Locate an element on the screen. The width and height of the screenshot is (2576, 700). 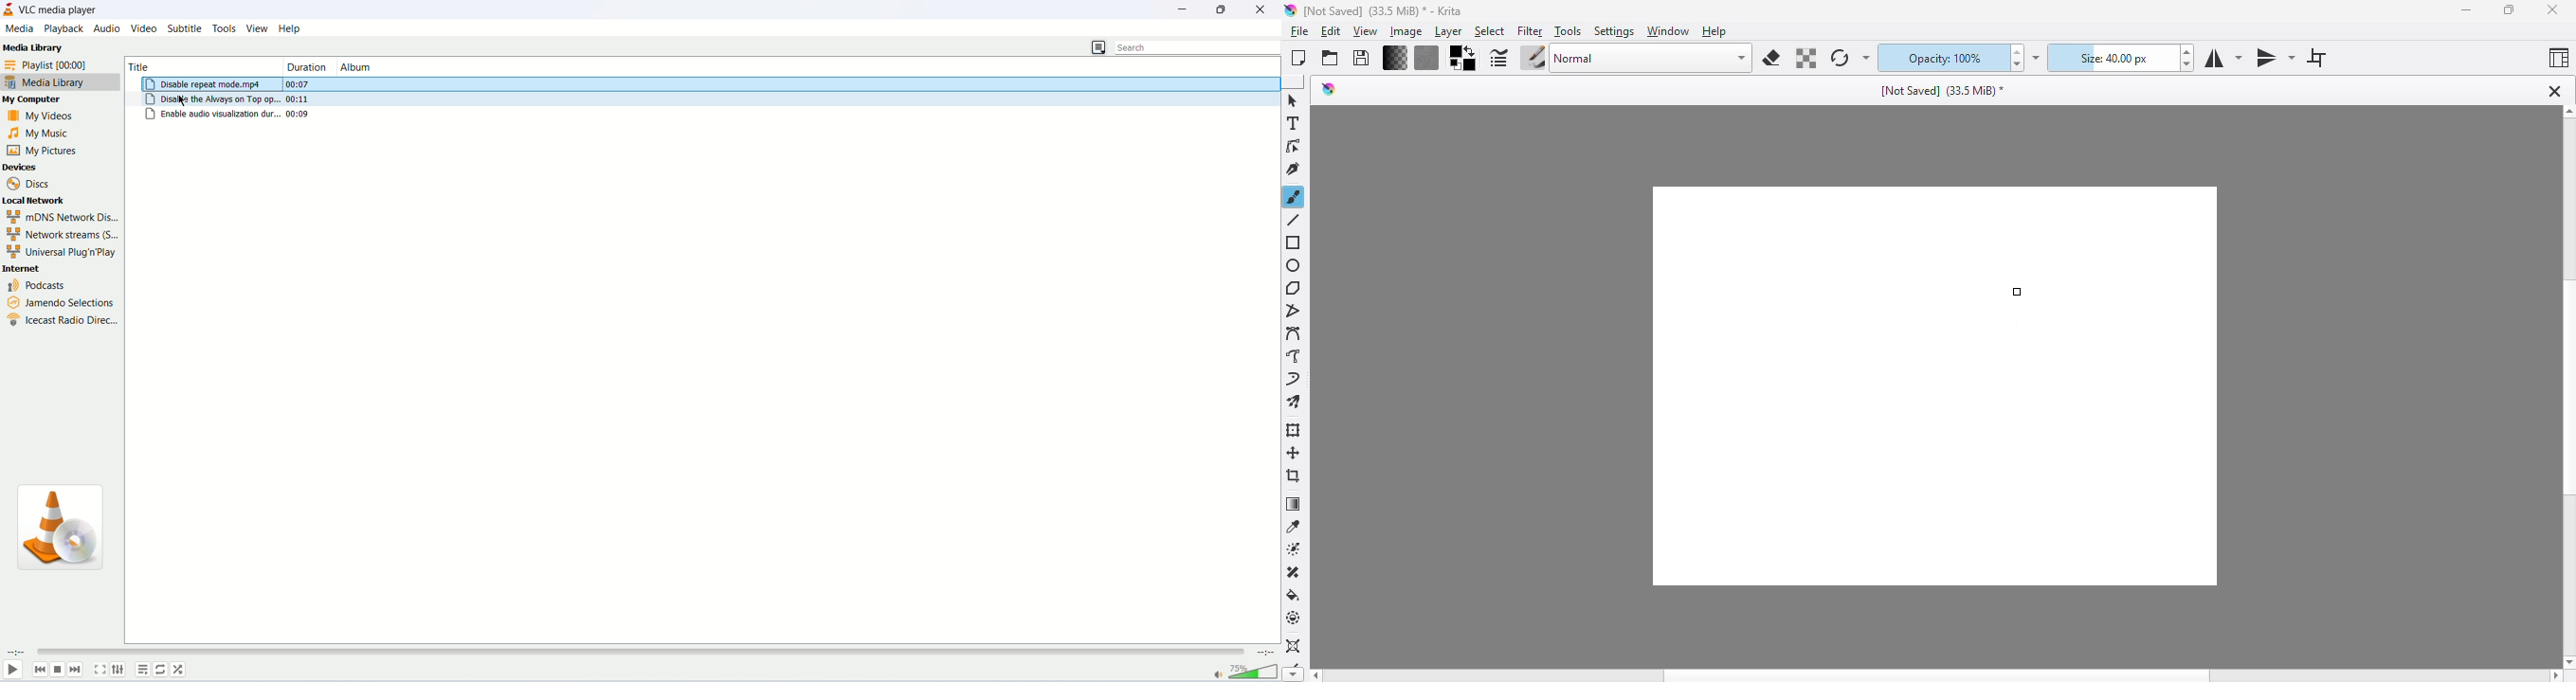
rectangle tool is located at coordinates (1295, 243).